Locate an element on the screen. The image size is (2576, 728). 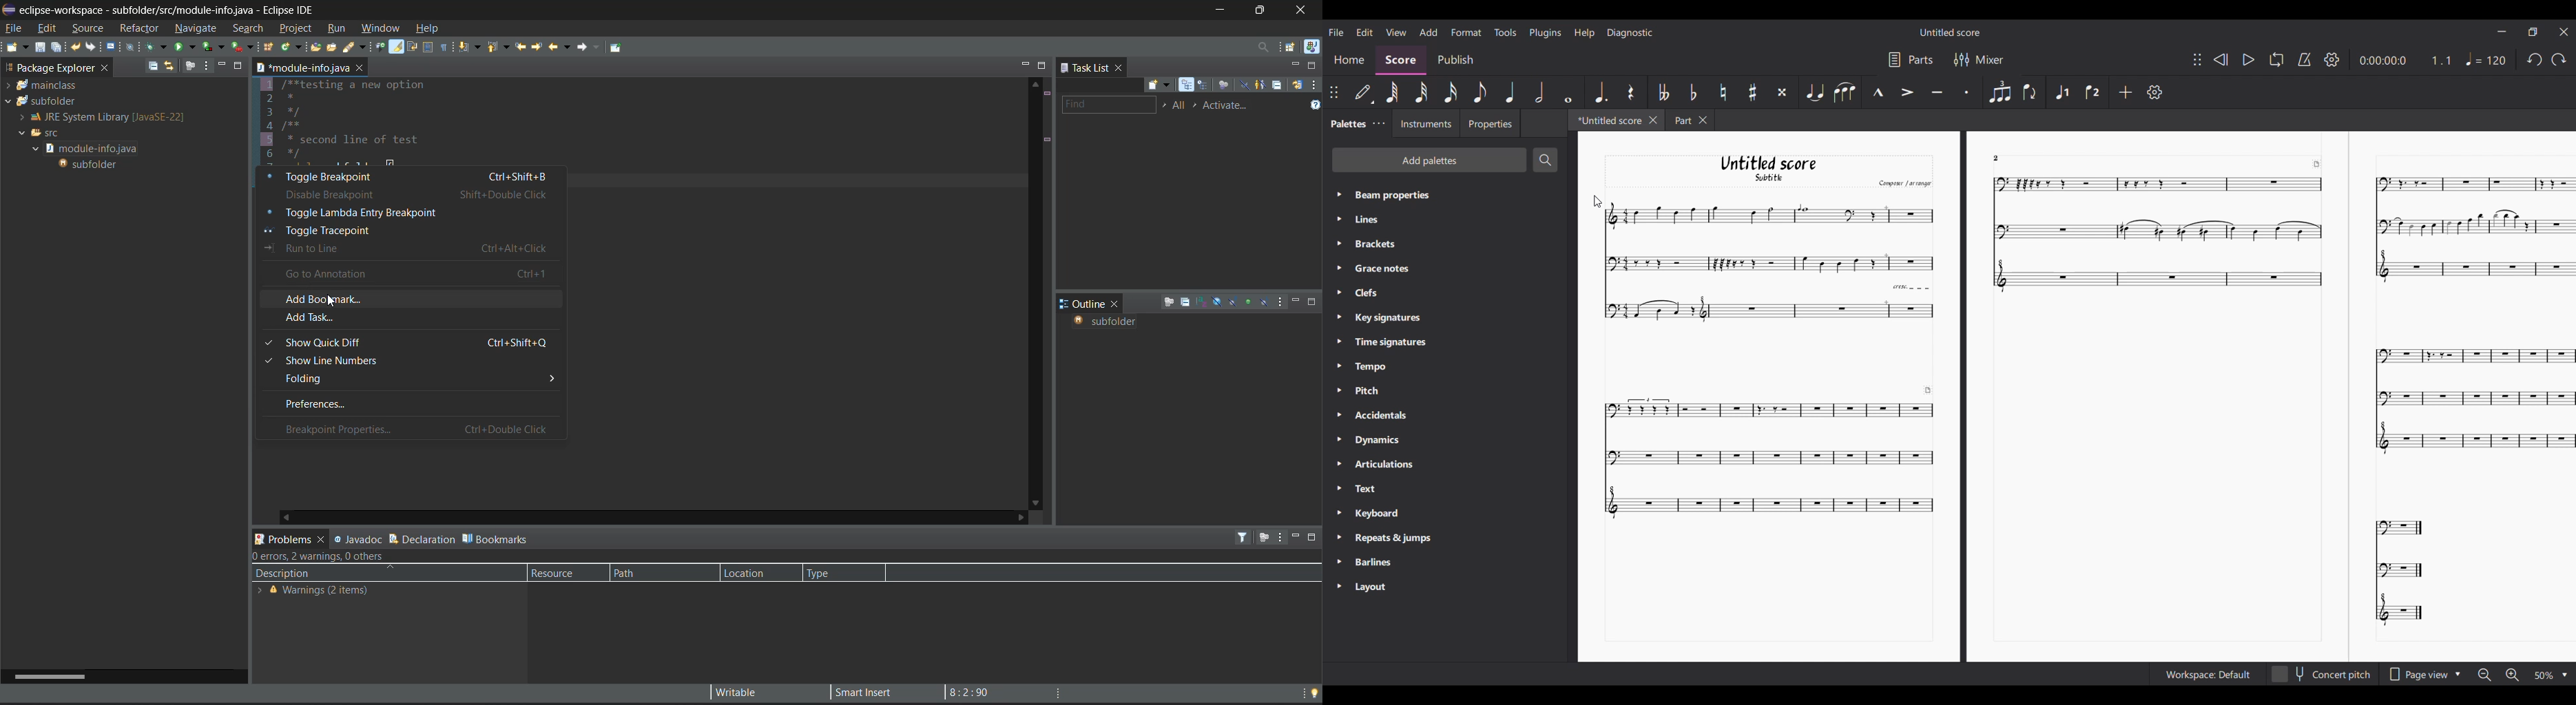
hide static fields and methods is located at coordinates (1234, 303).